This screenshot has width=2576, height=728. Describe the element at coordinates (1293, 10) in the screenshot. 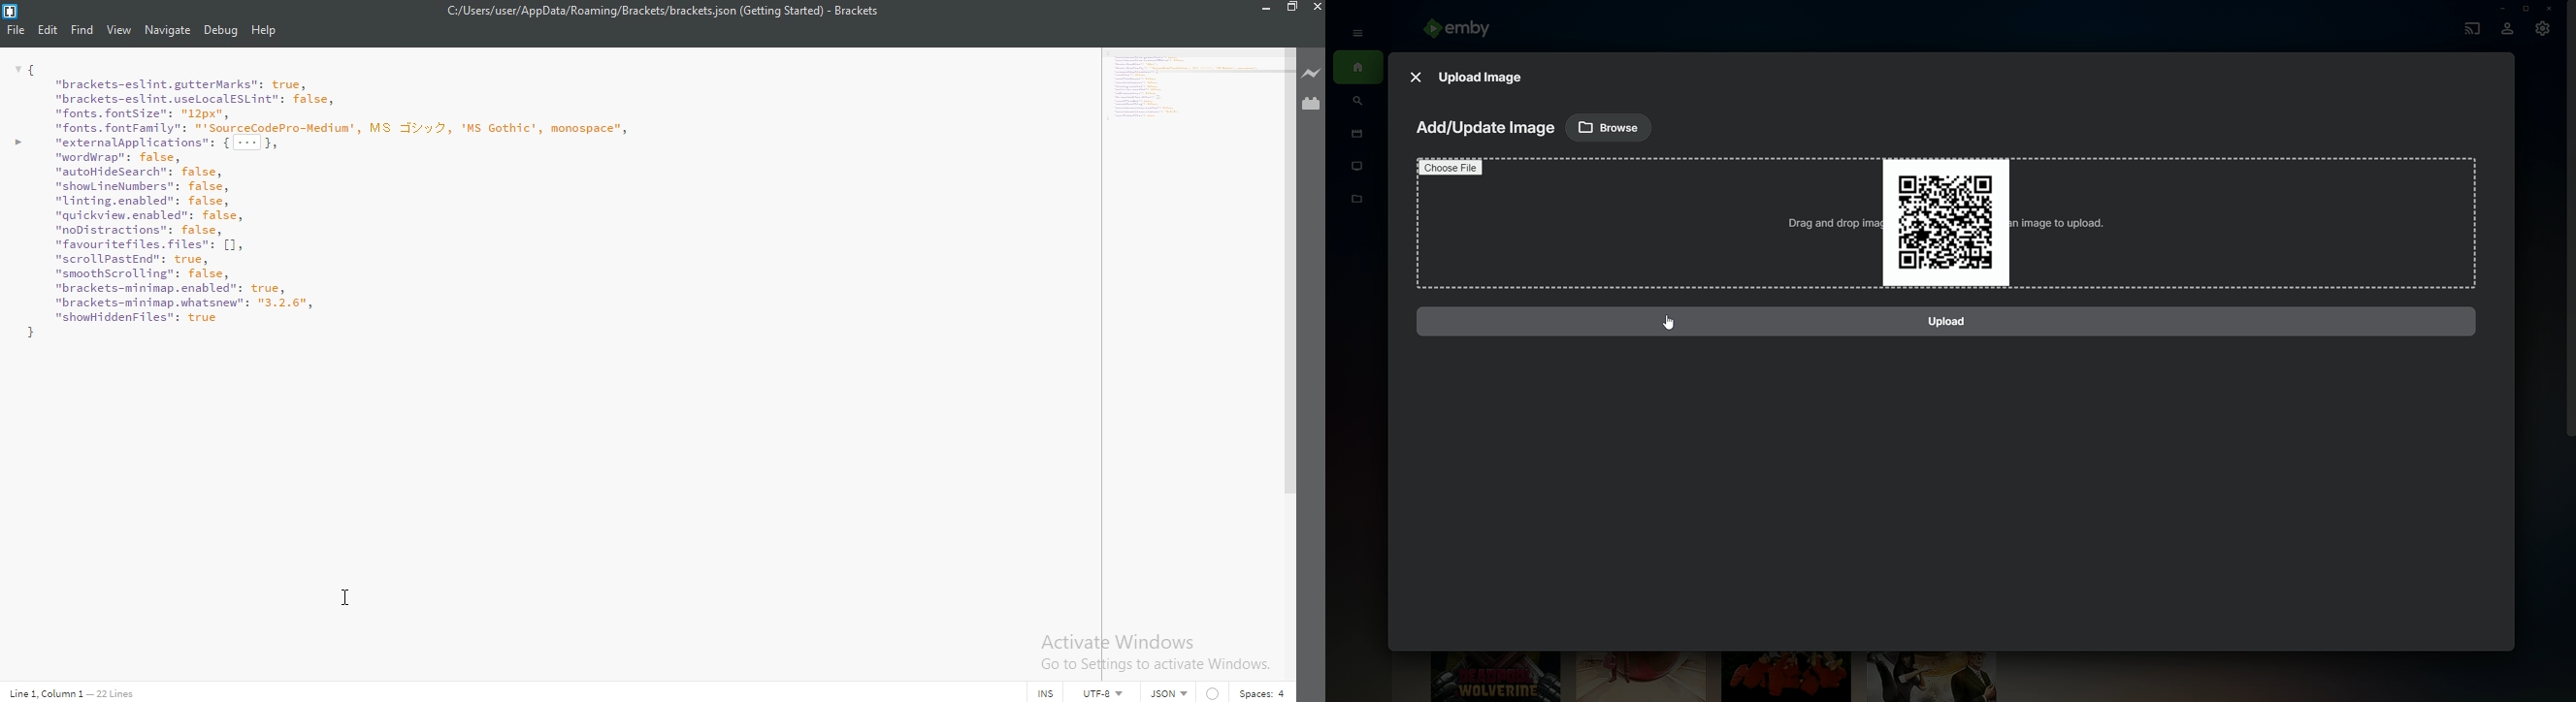

I see `Restore` at that location.